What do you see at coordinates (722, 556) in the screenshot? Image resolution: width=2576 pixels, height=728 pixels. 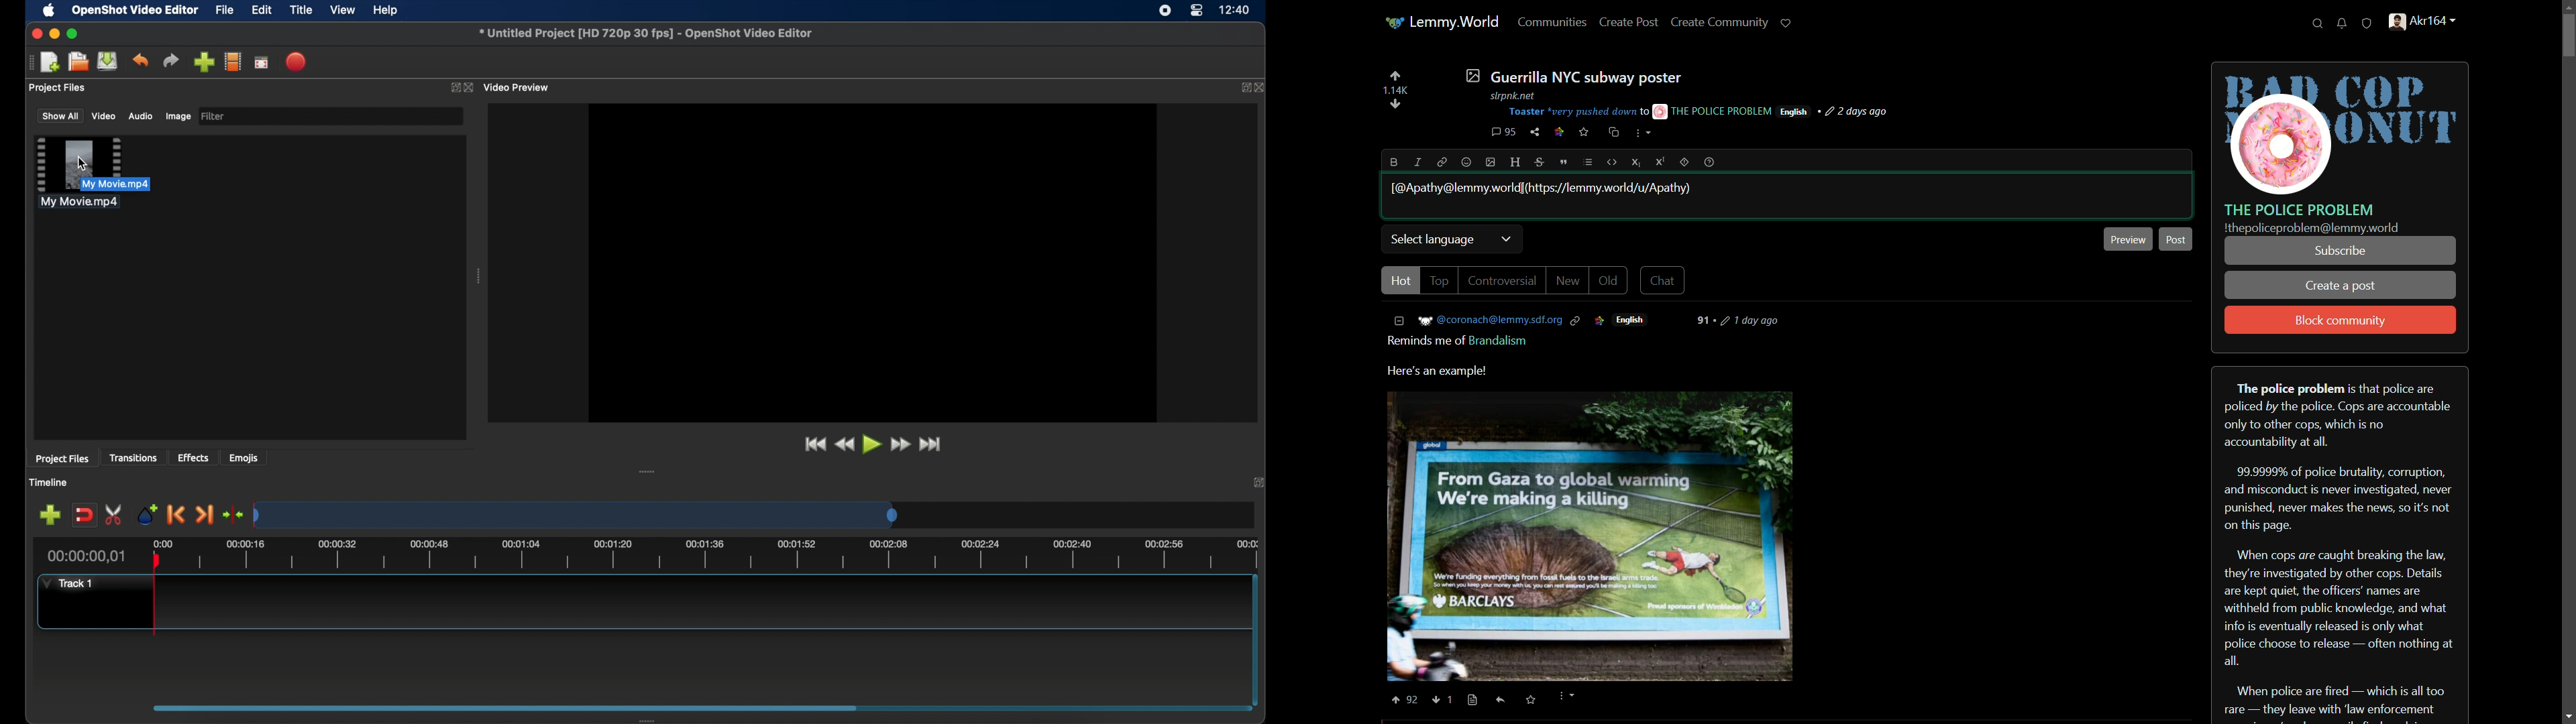 I see `timeline scale` at bounding box center [722, 556].